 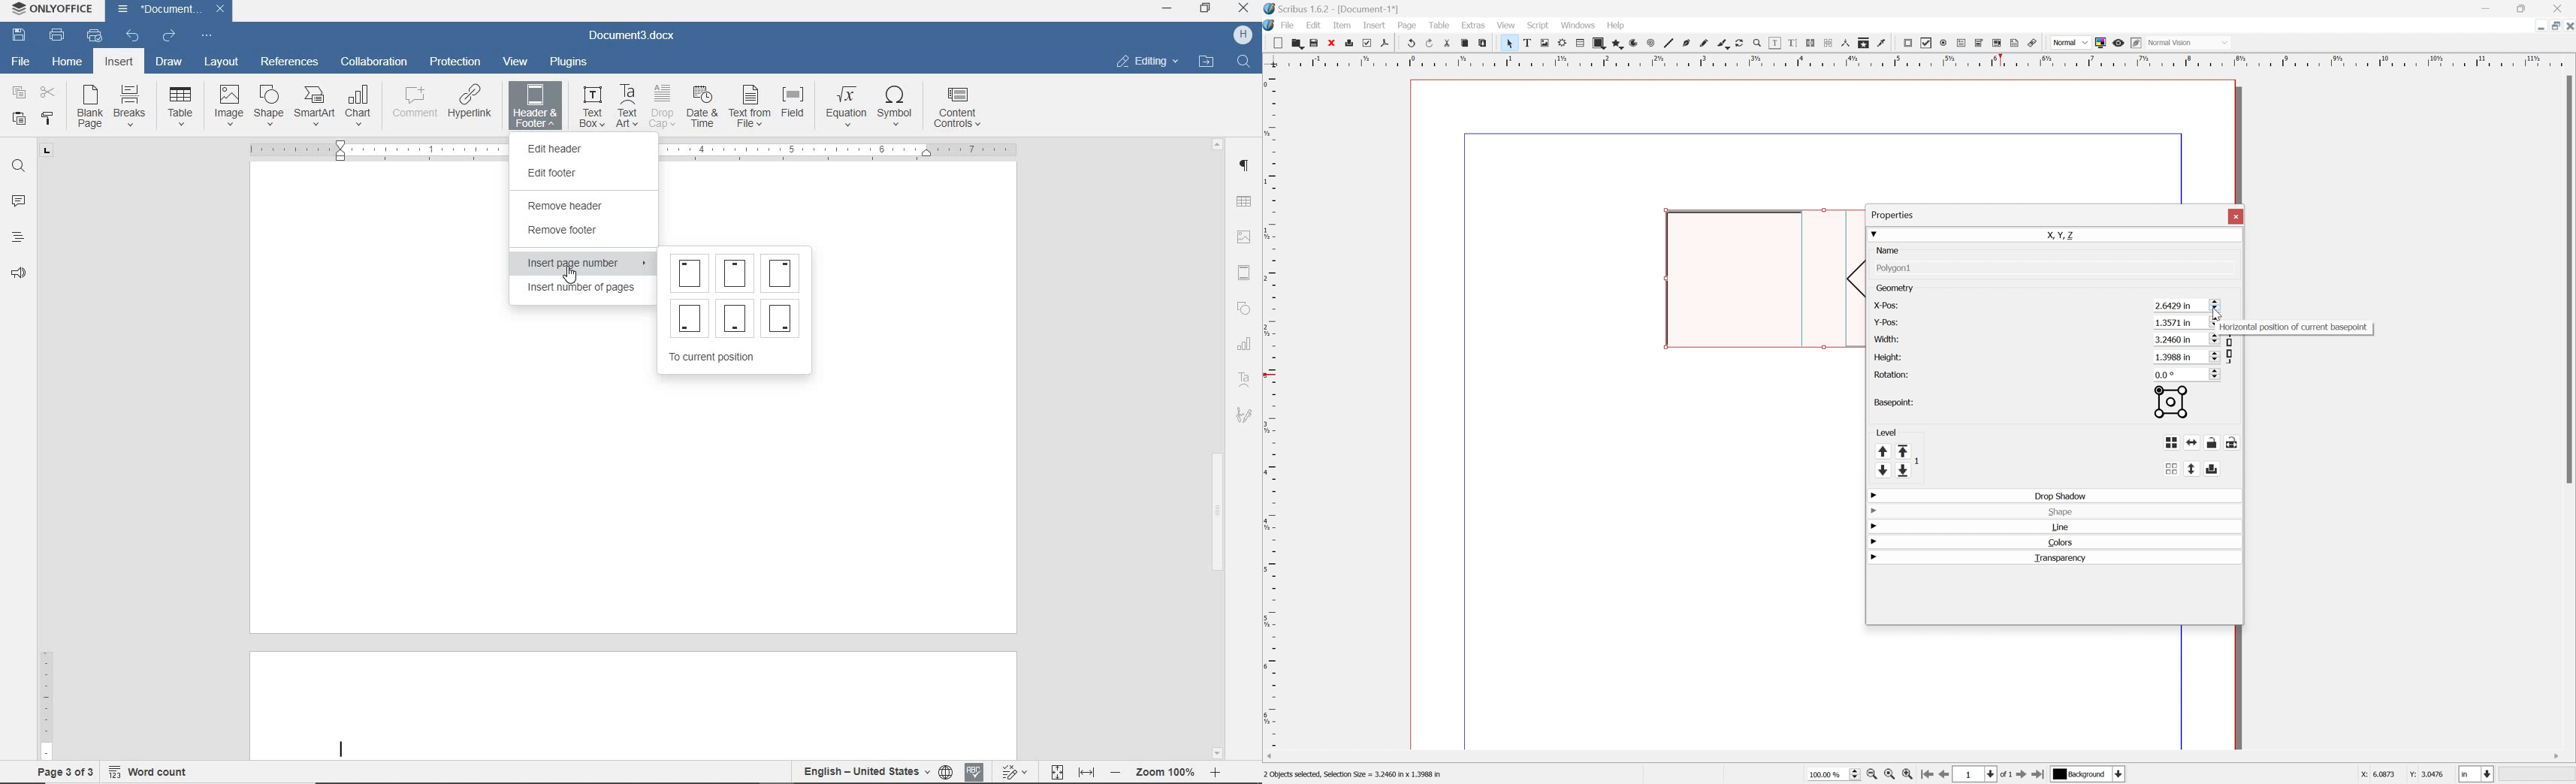 What do you see at coordinates (2060, 542) in the screenshot?
I see `colors` at bounding box center [2060, 542].